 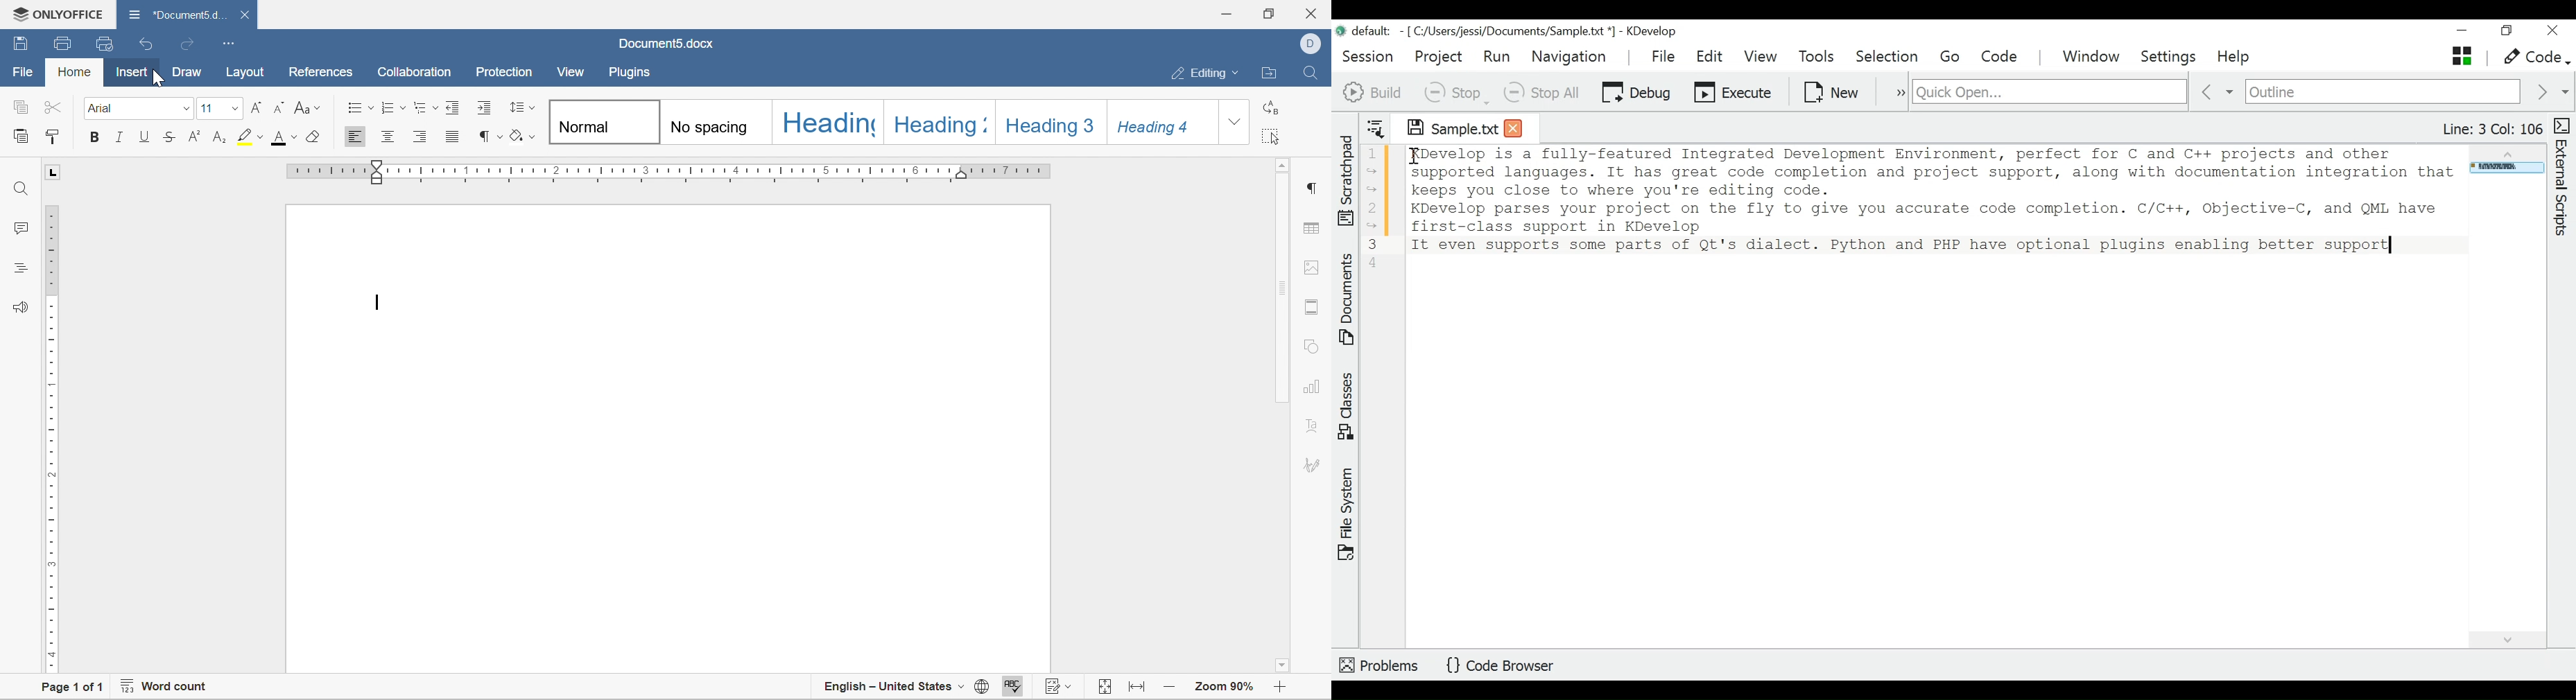 I want to click on align center, so click(x=390, y=135).